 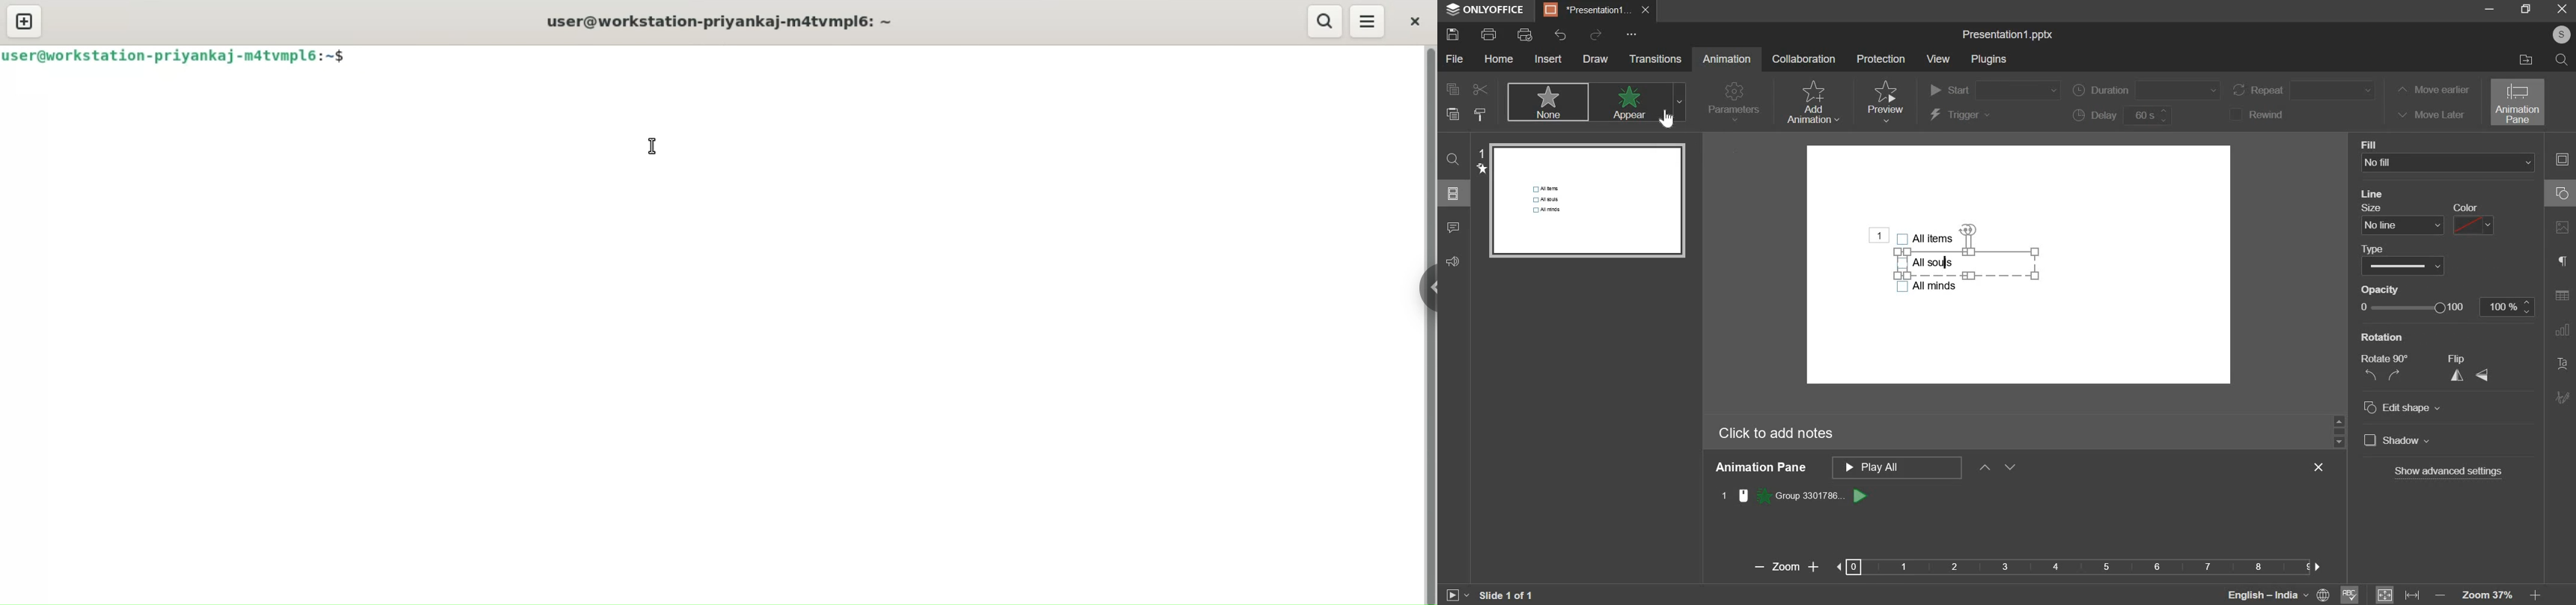 I want to click on line size, so click(x=2403, y=225).